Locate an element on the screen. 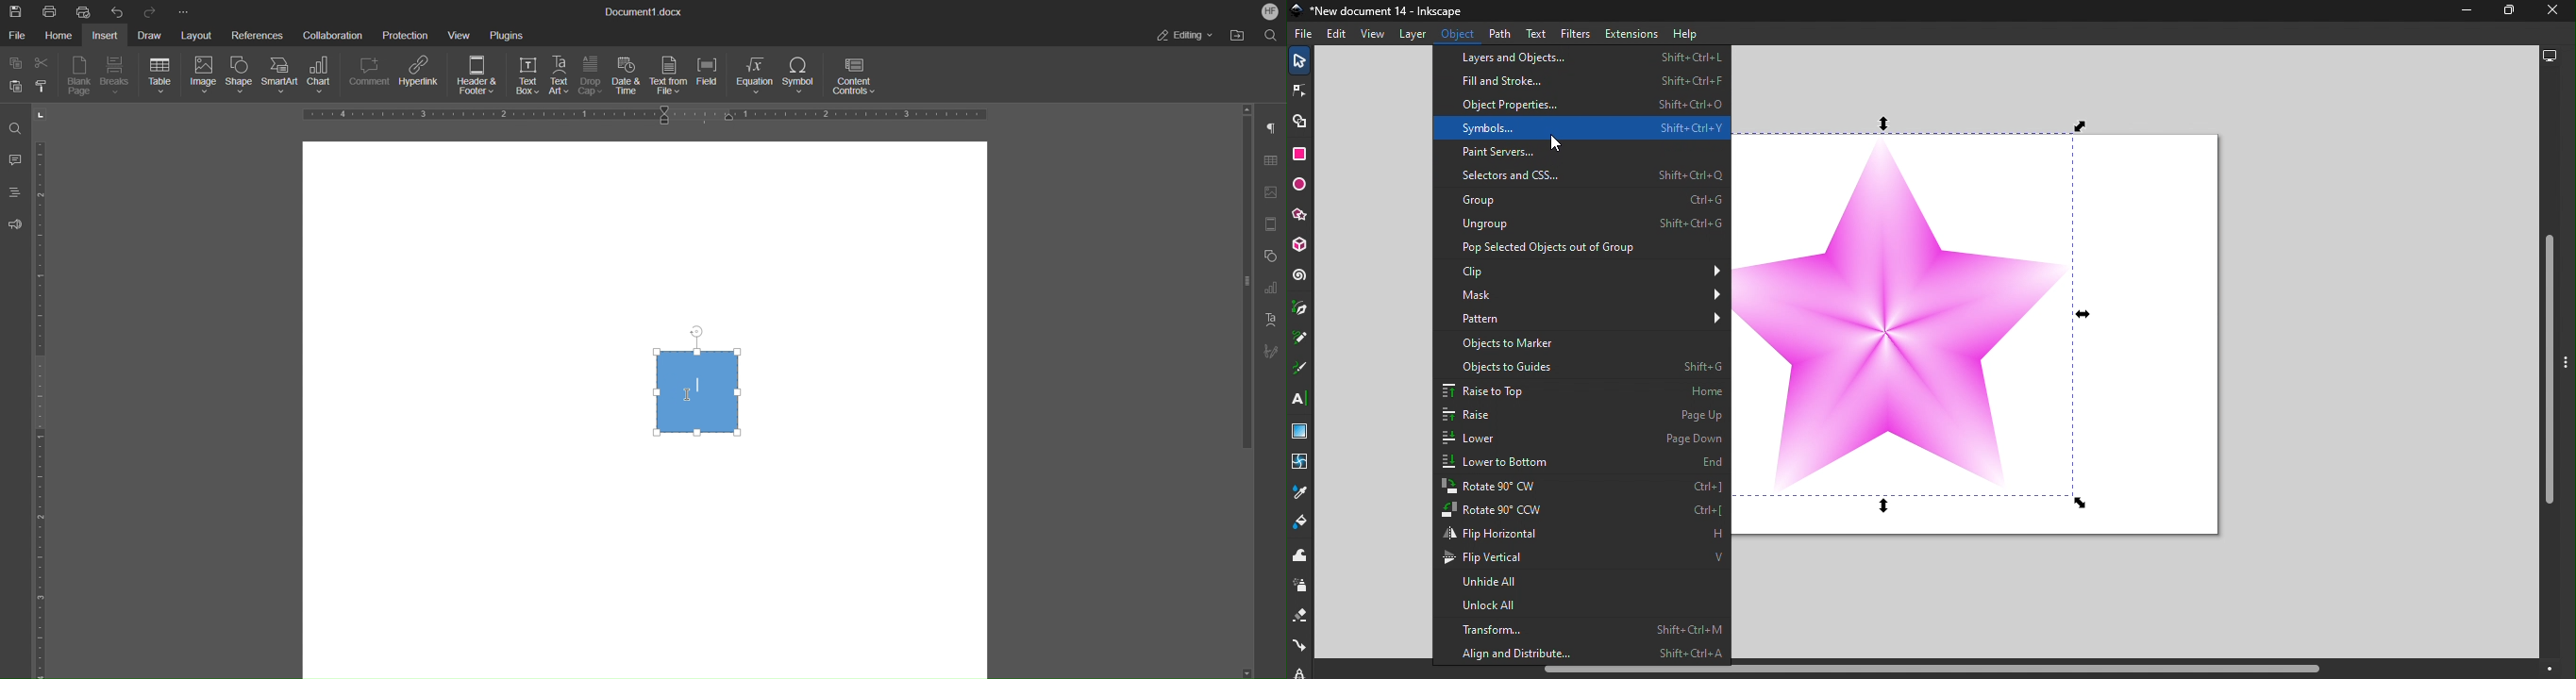 The height and width of the screenshot is (700, 2576). Shape builder tool is located at coordinates (1298, 123).